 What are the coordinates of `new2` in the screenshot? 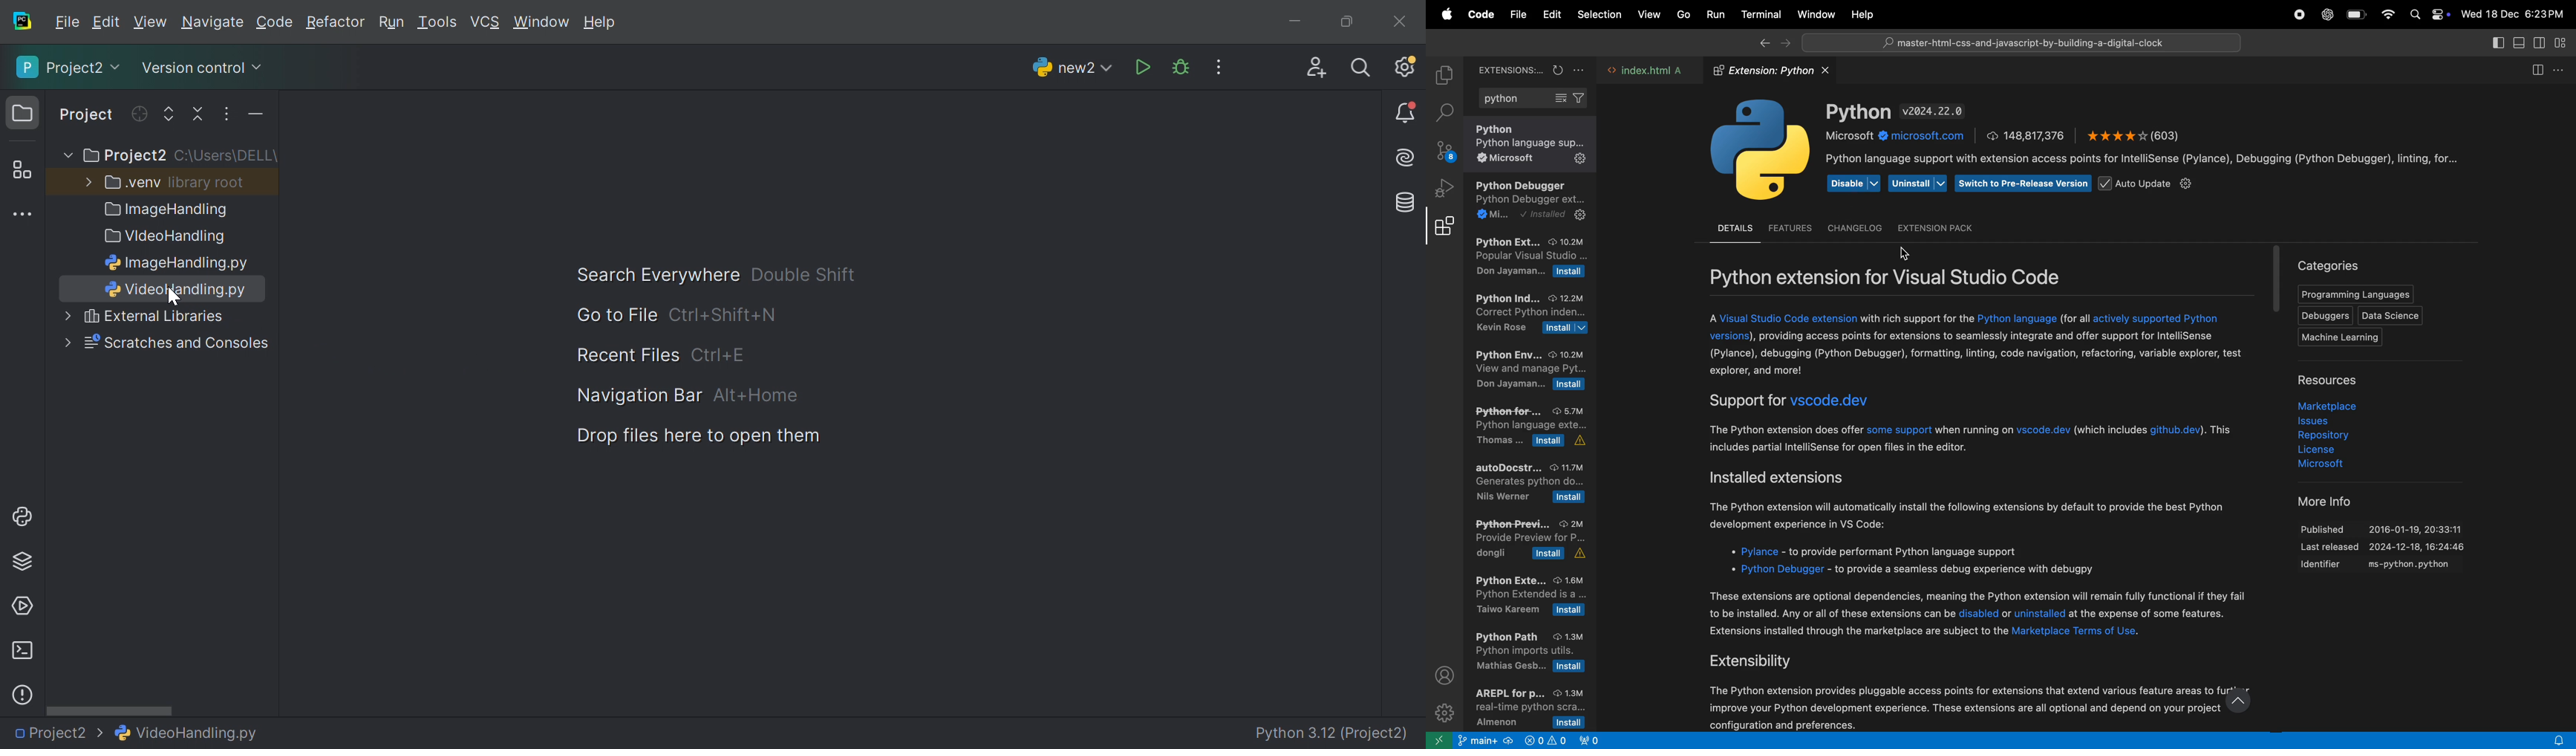 It's located at (1072, 71).